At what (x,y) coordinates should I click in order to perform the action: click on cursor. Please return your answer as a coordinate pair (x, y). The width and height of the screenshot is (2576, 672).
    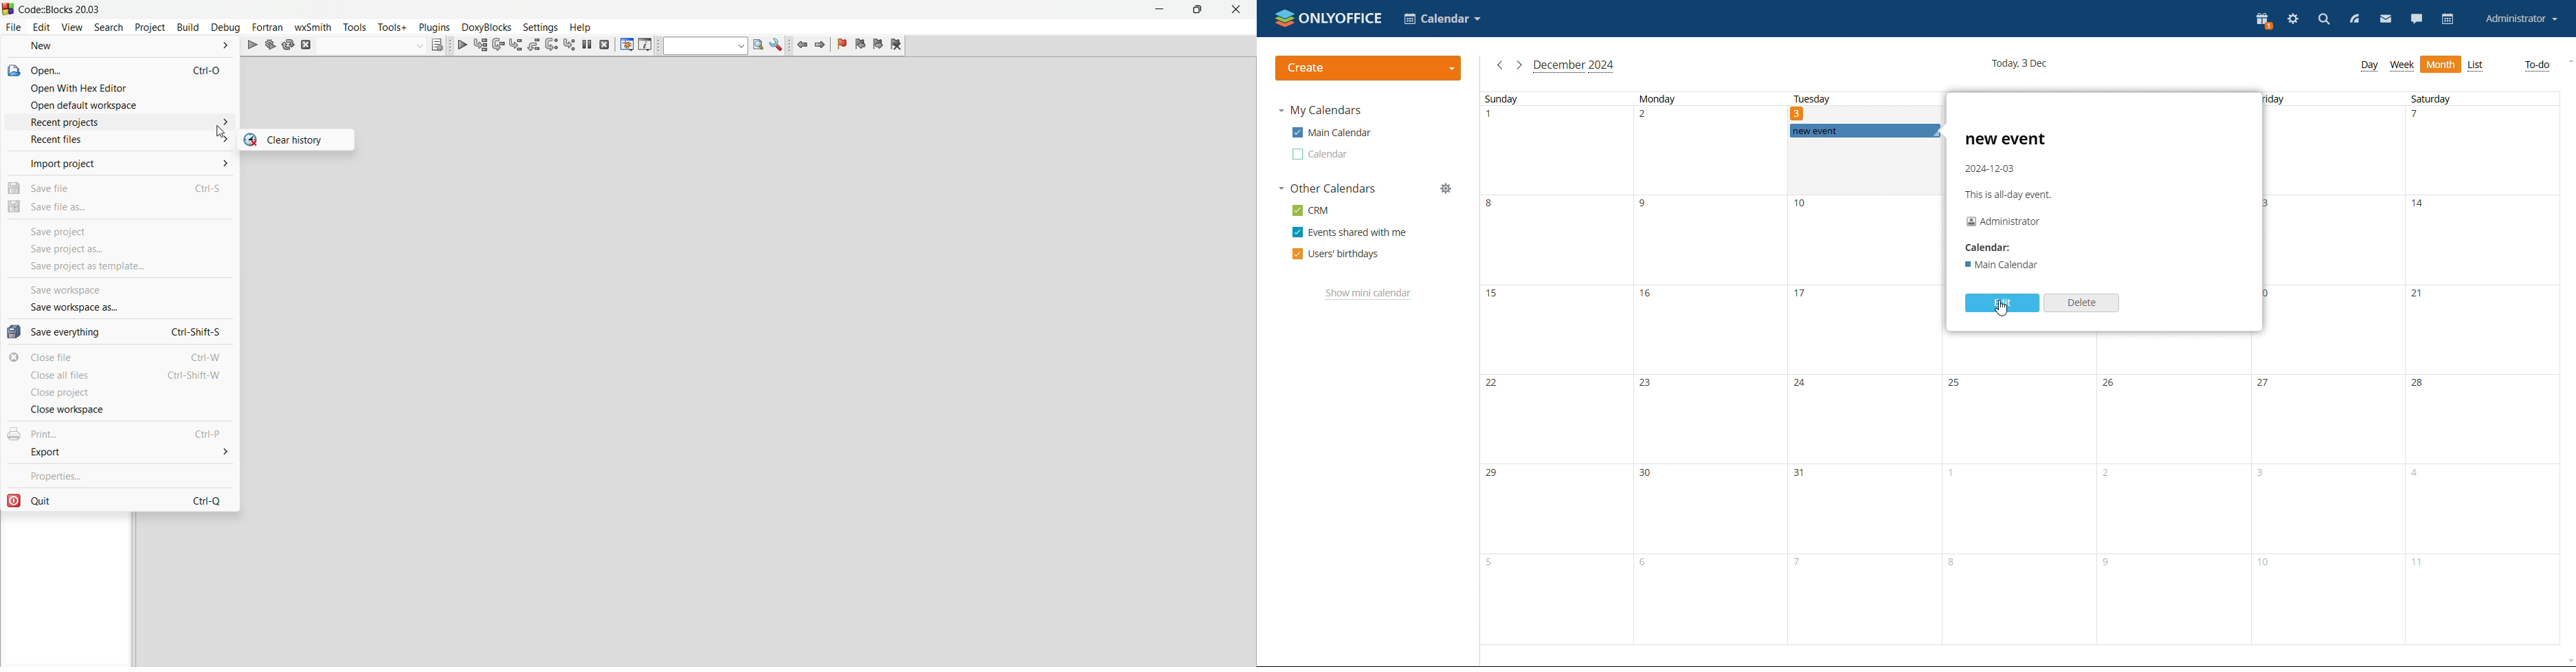
    Looking at the image, I should click on (225, 132).